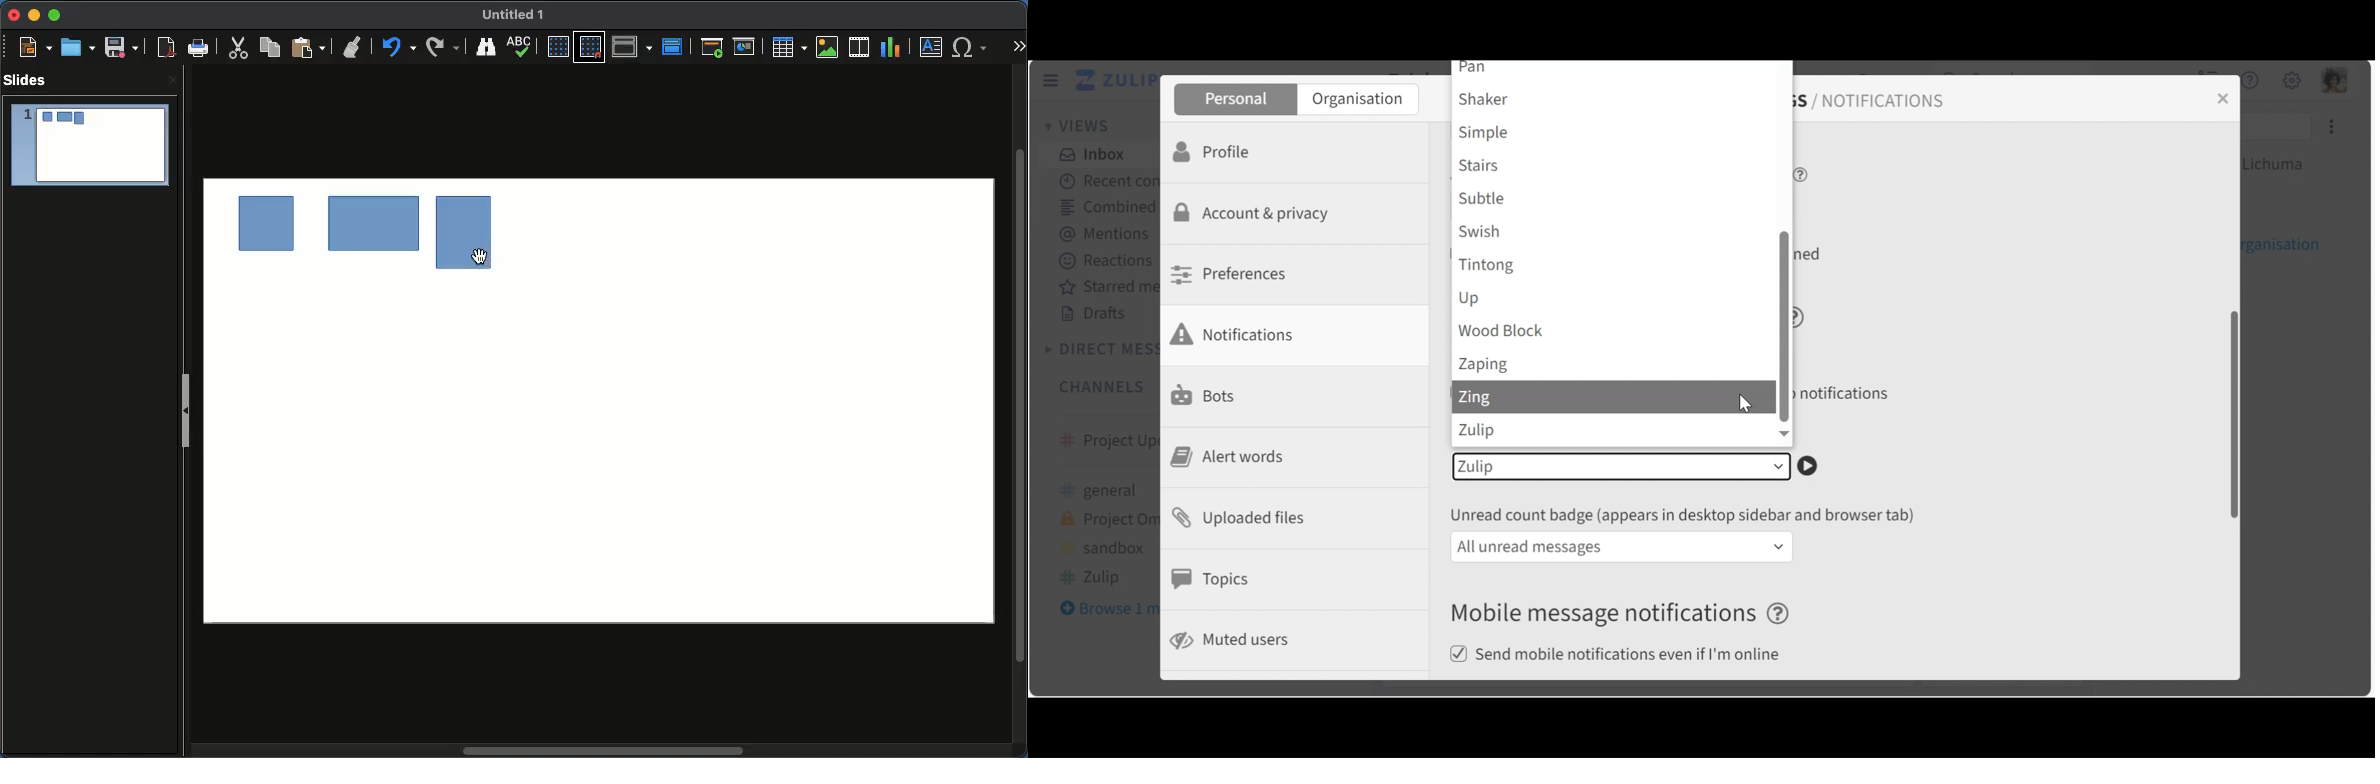 Image resolution: width=2380 pixels, height=784 pixels. I want to click on Copy, so click(270, 47).